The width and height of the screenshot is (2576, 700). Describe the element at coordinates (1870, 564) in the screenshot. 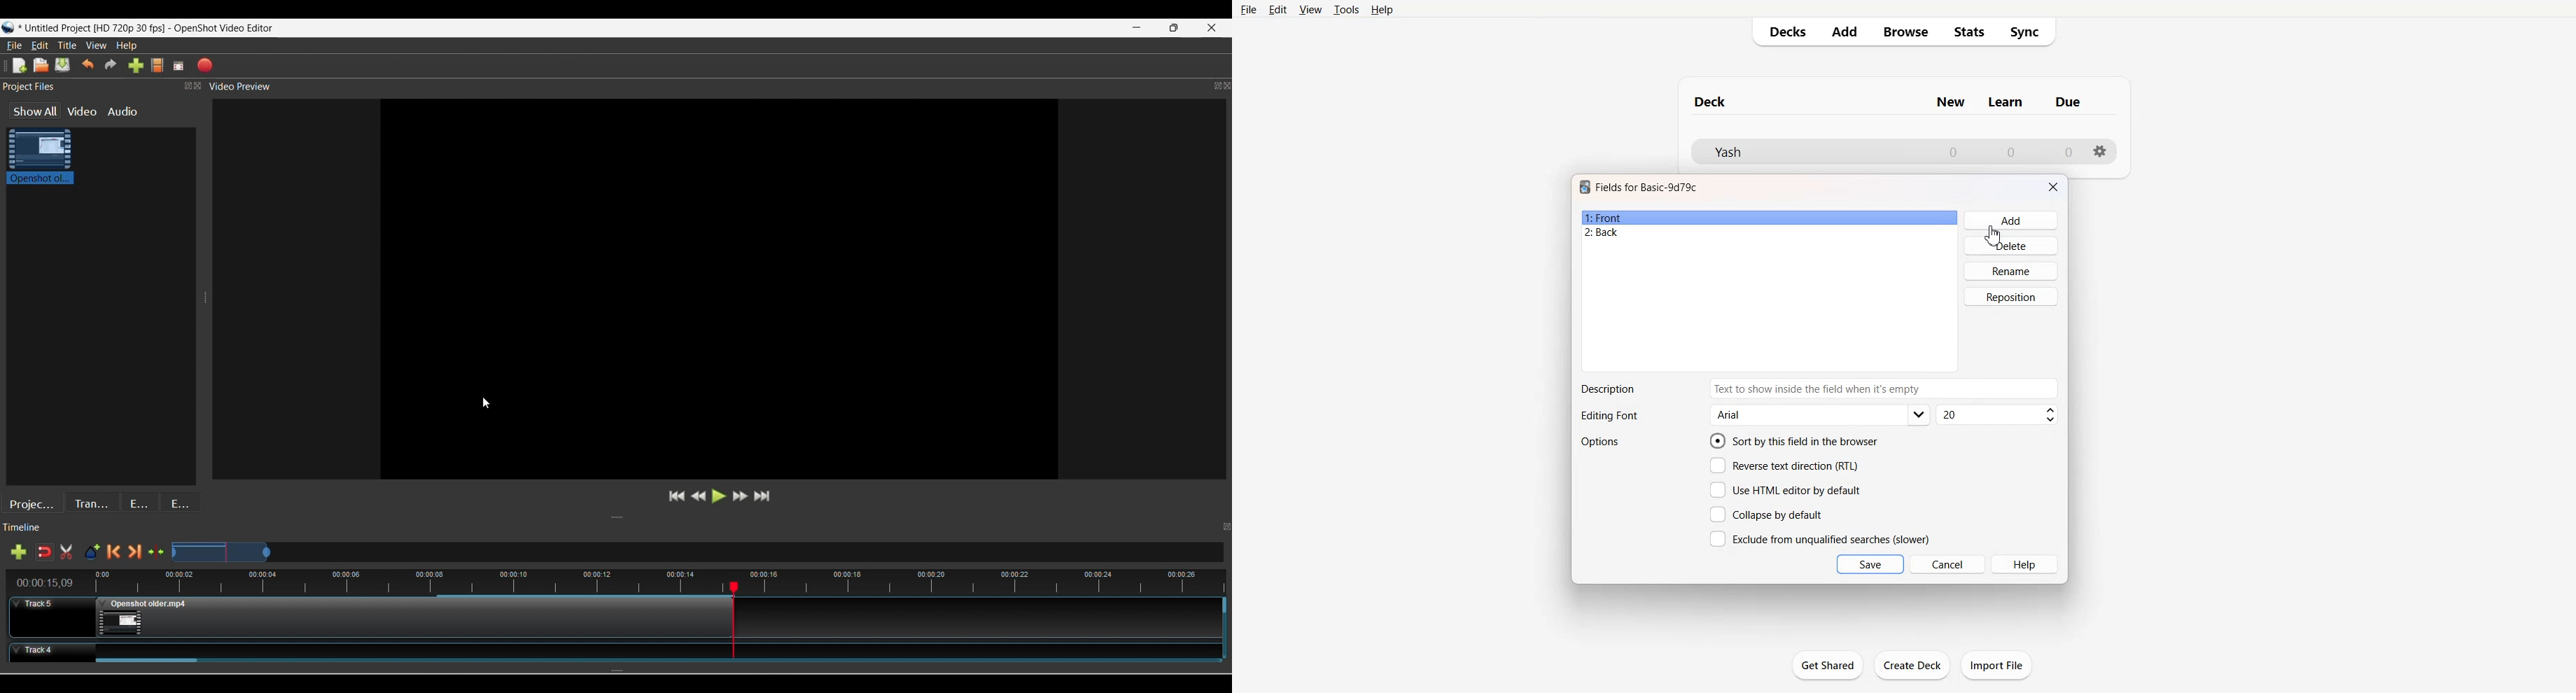

I see `Save` at that location.